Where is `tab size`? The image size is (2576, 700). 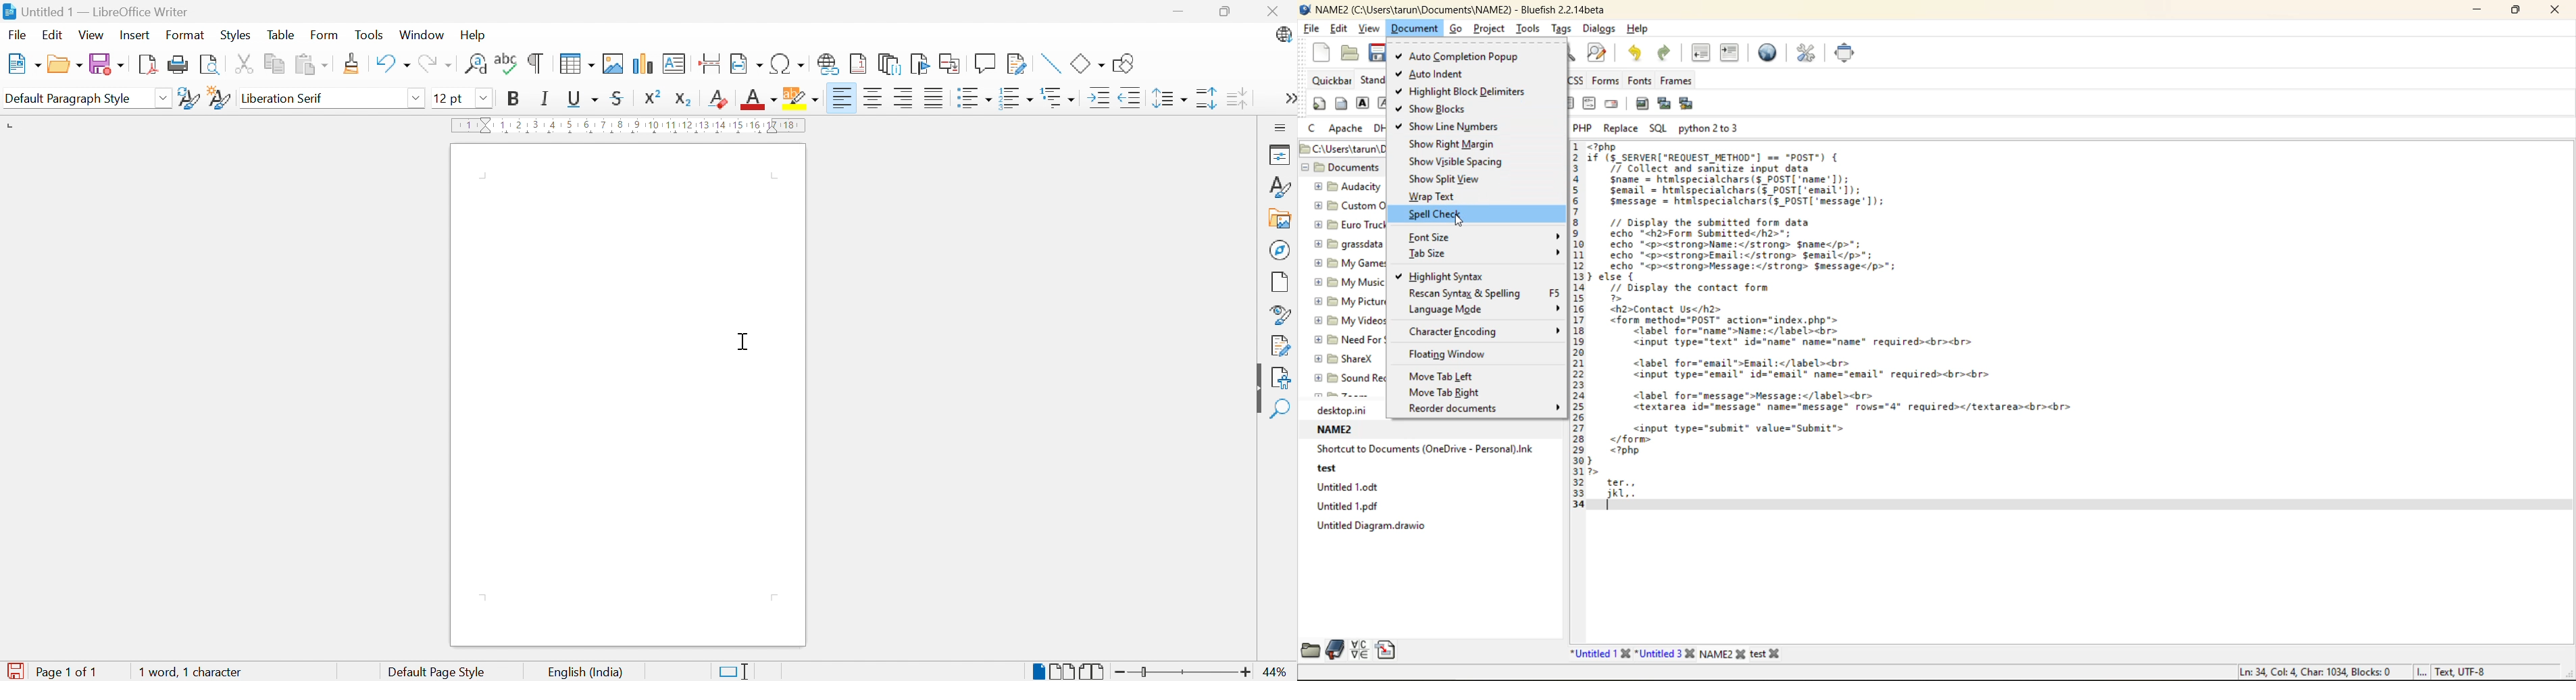
tab size is located at coordinates (1484, 254).